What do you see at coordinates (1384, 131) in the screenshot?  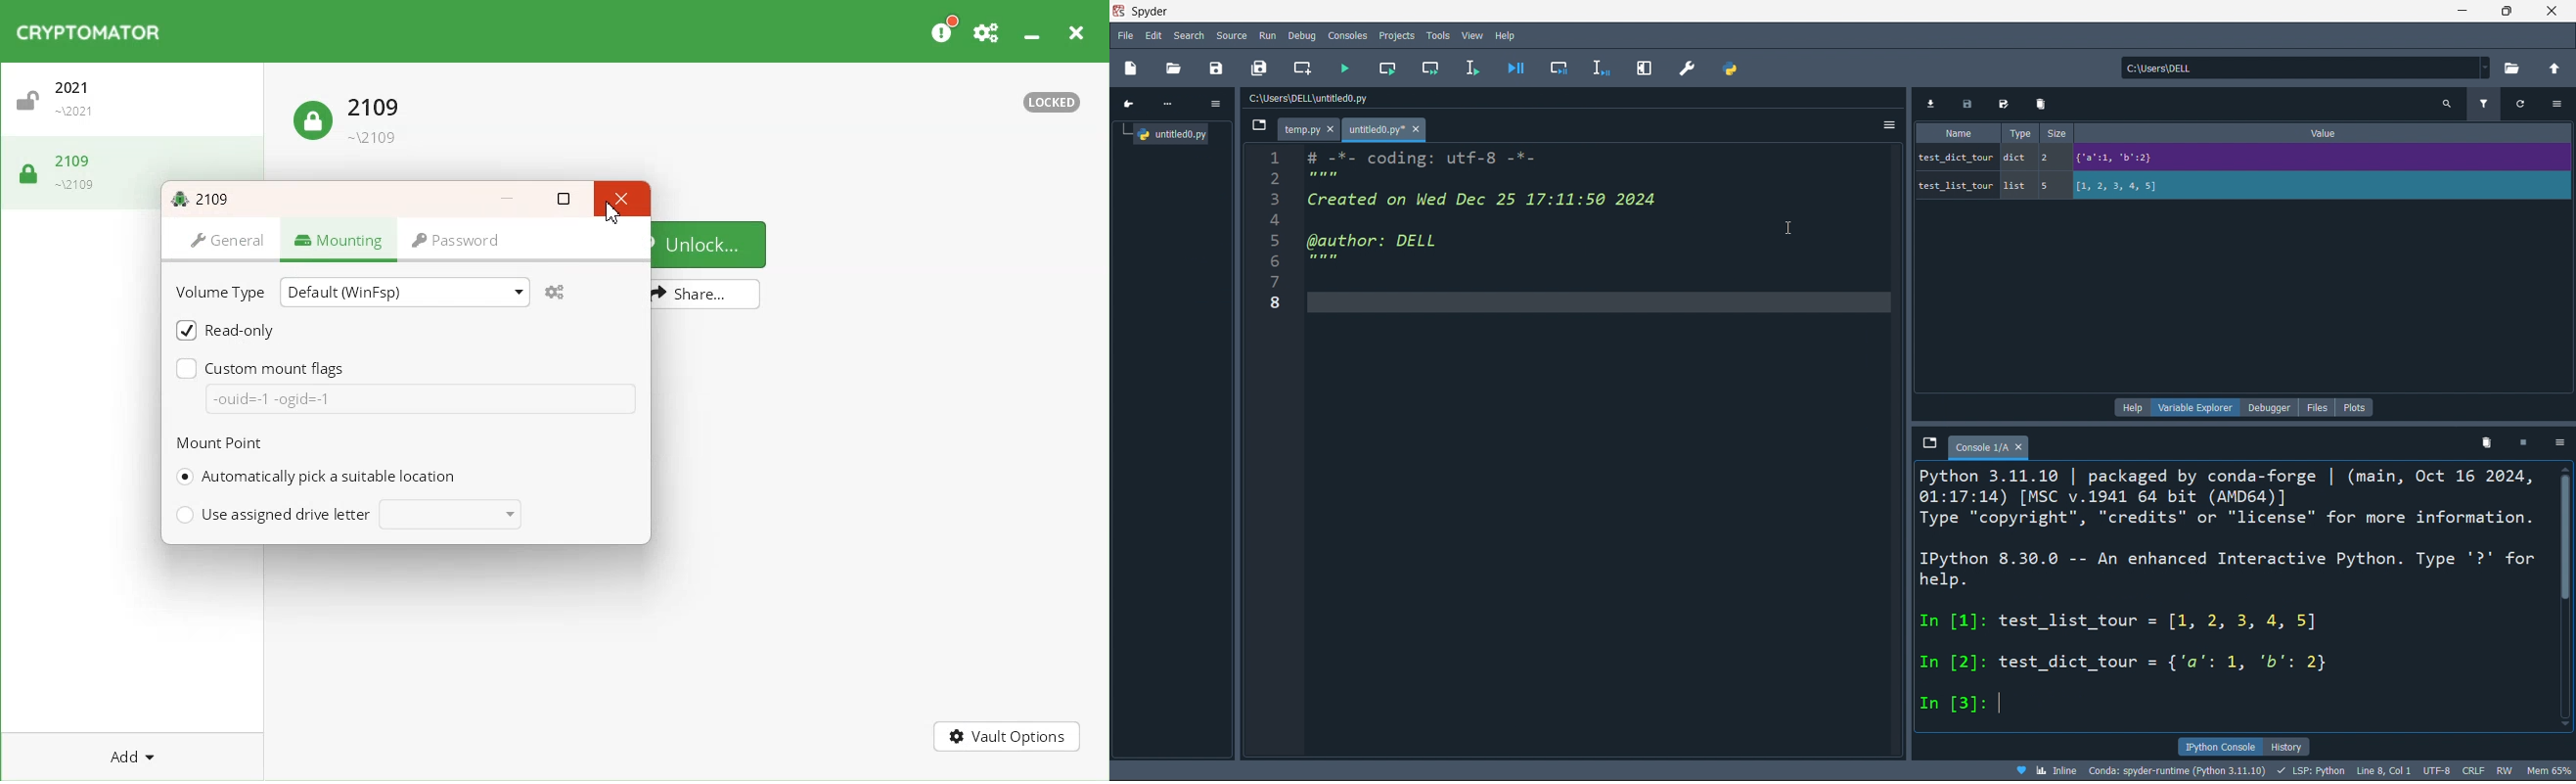 I see `untitled` at bounding box center [1384, 131].